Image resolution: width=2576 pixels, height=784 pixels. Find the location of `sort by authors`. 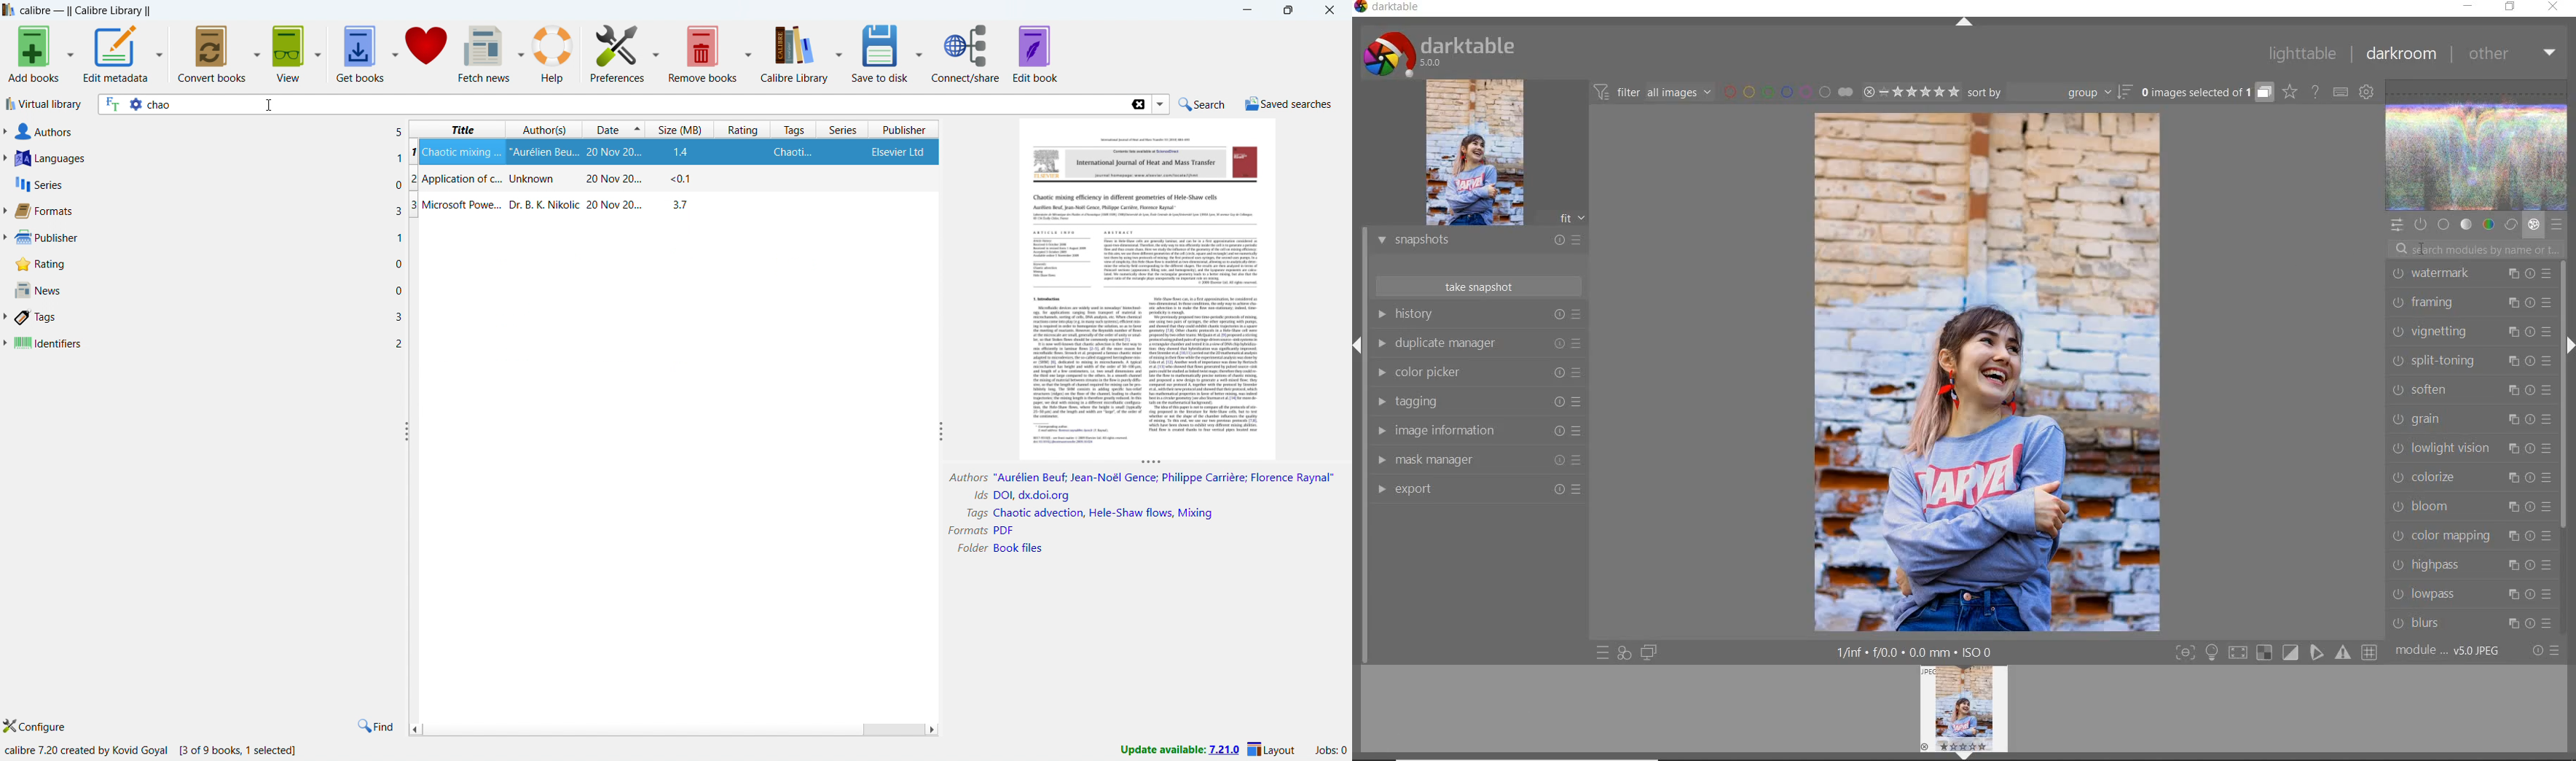

sort by authors is located at coordinates (546, 129).